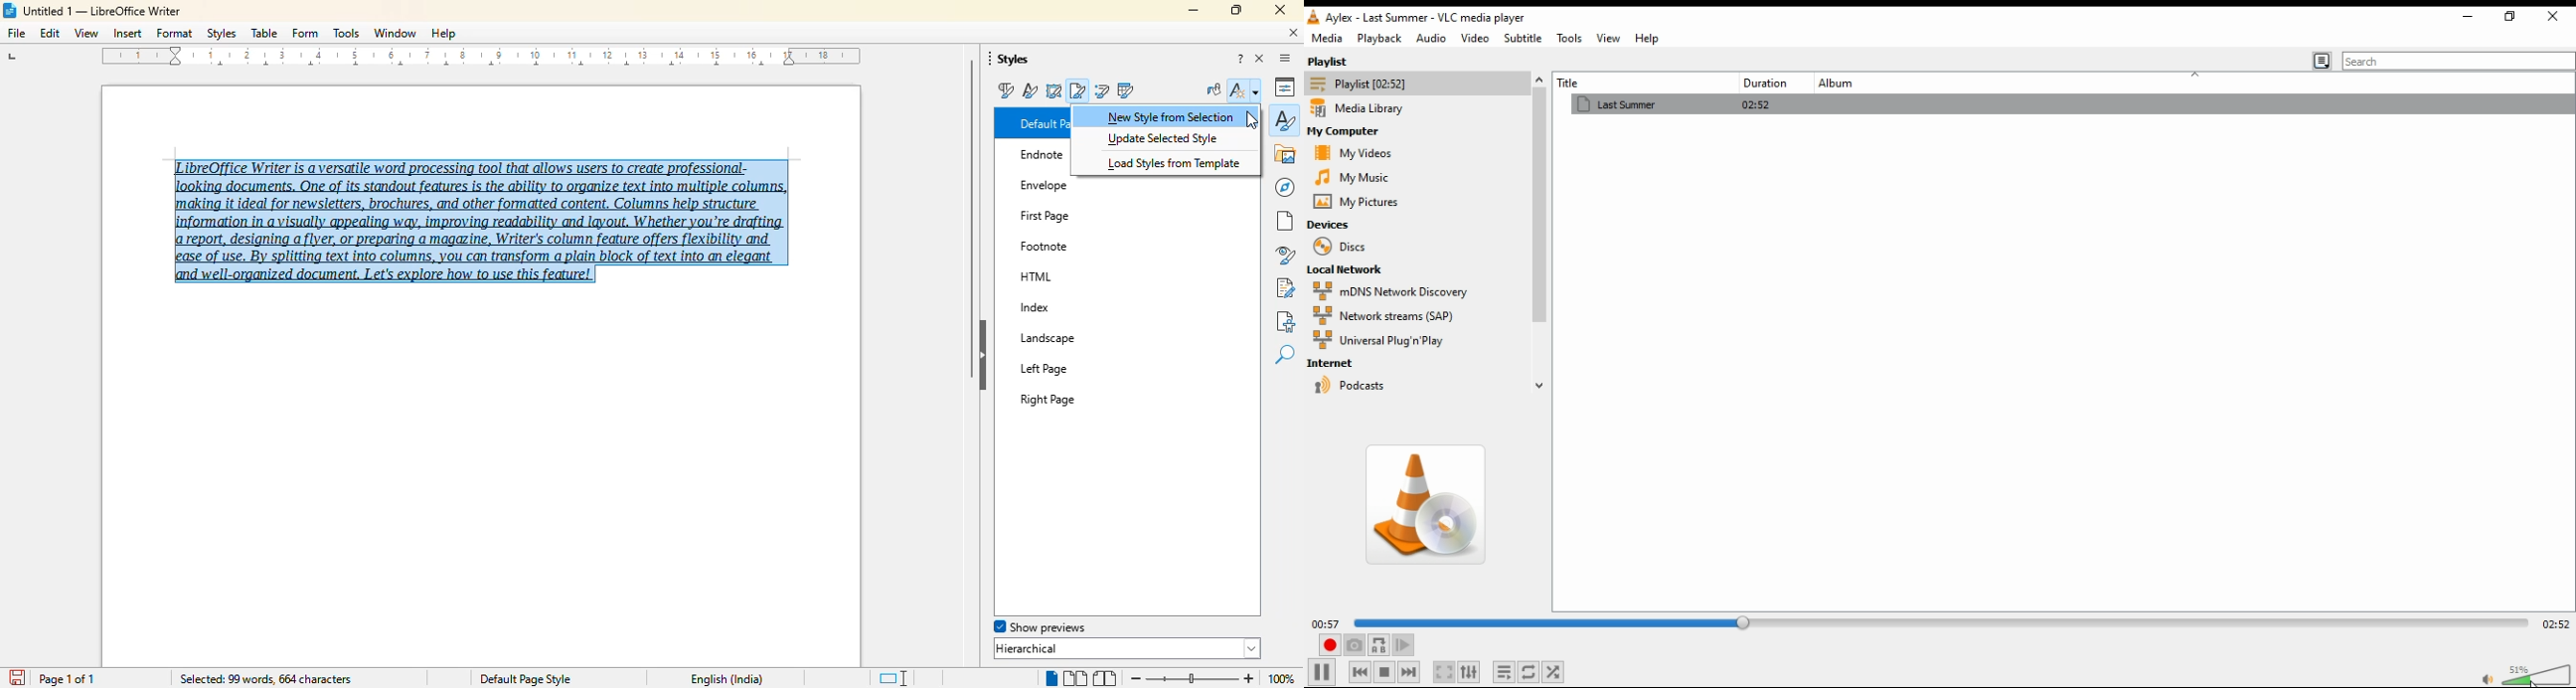 The width and height of the screenshot is (2576, 700). Describe the element at coordinates (15, 32) in the screenshot. I see `file` at that location.